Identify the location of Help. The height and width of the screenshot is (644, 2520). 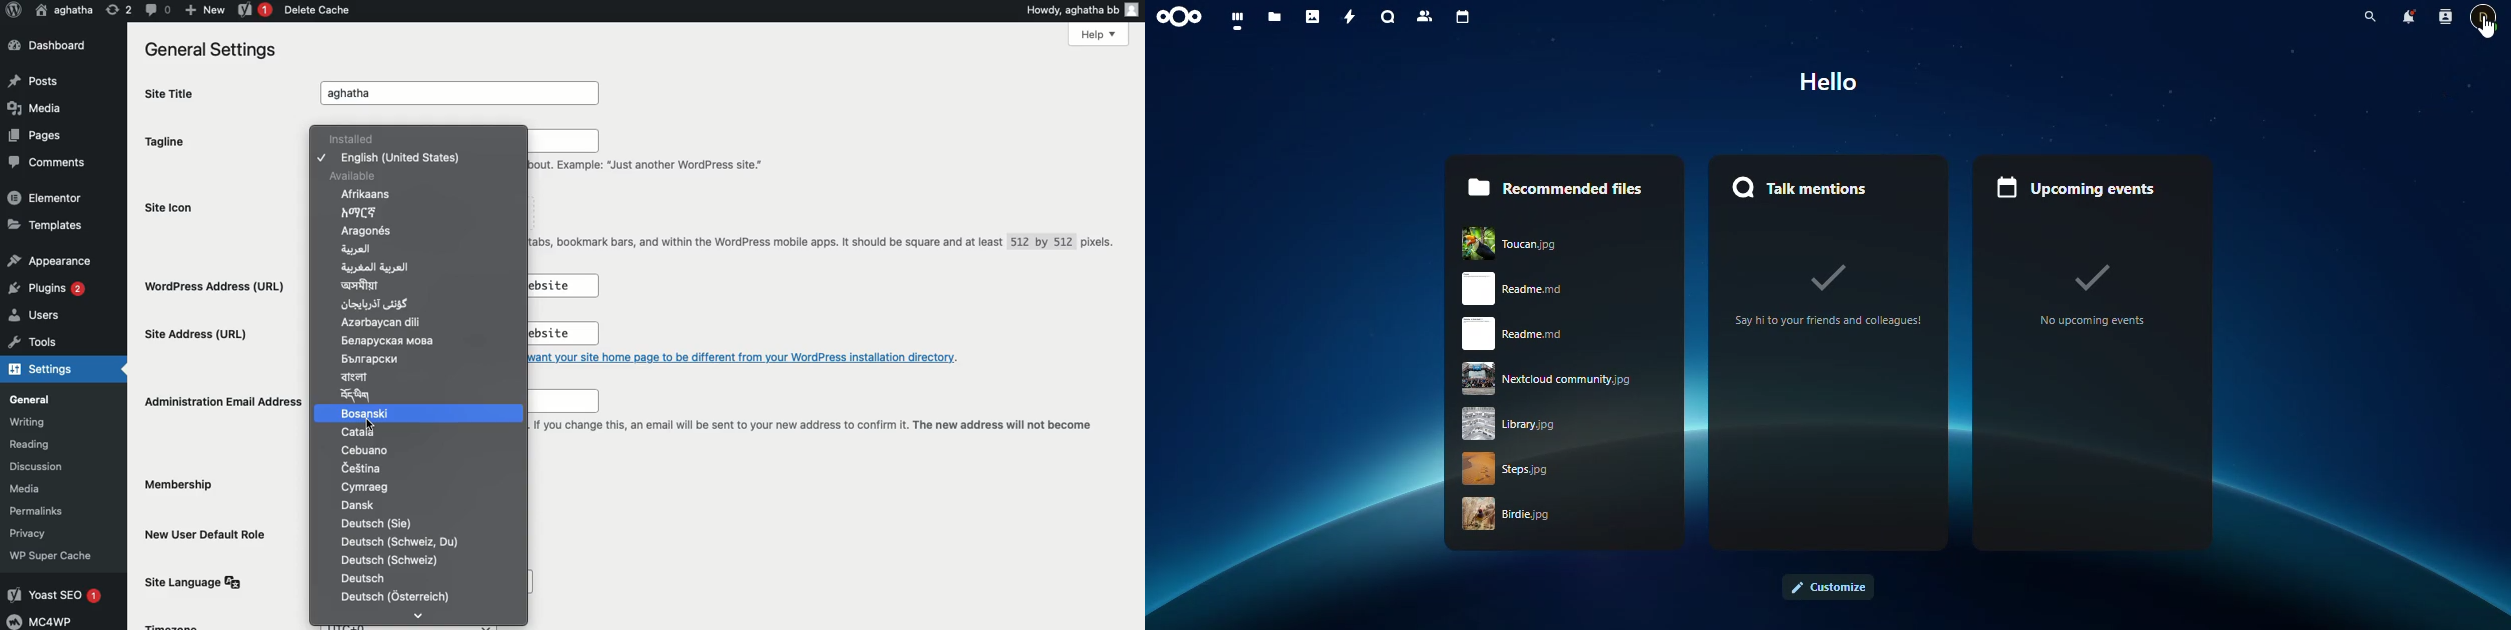
(1100, 35).